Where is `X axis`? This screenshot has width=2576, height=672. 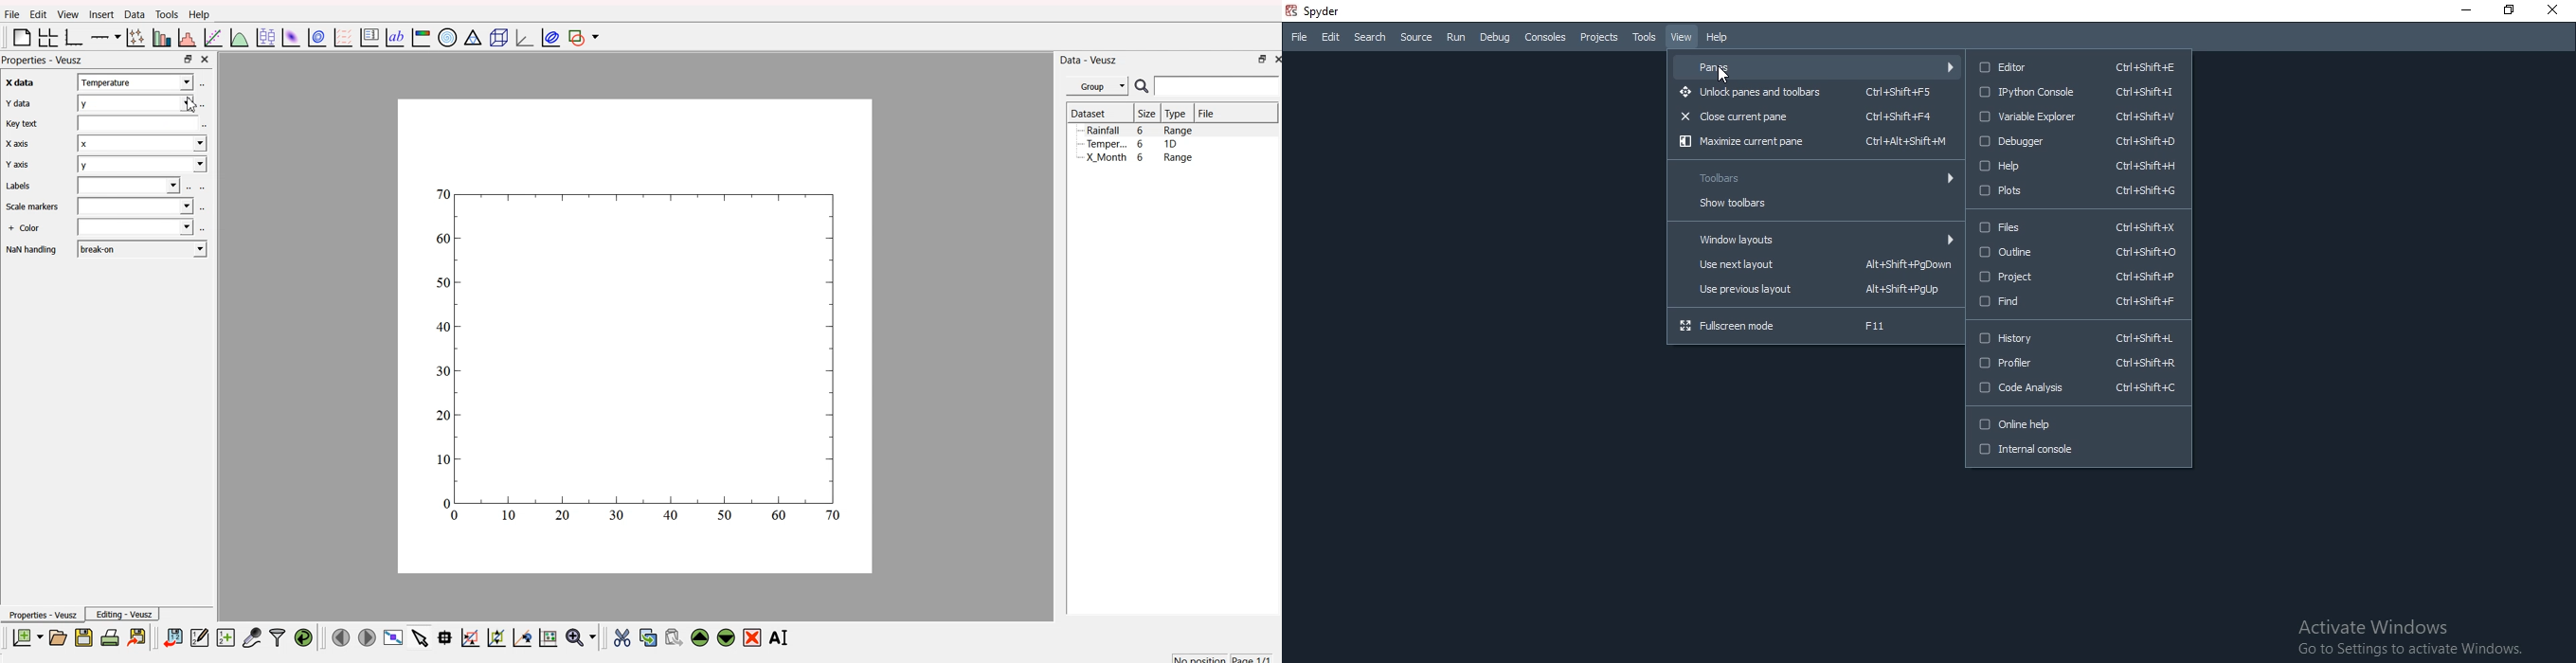 X axis is located at coordinates (19, 144).